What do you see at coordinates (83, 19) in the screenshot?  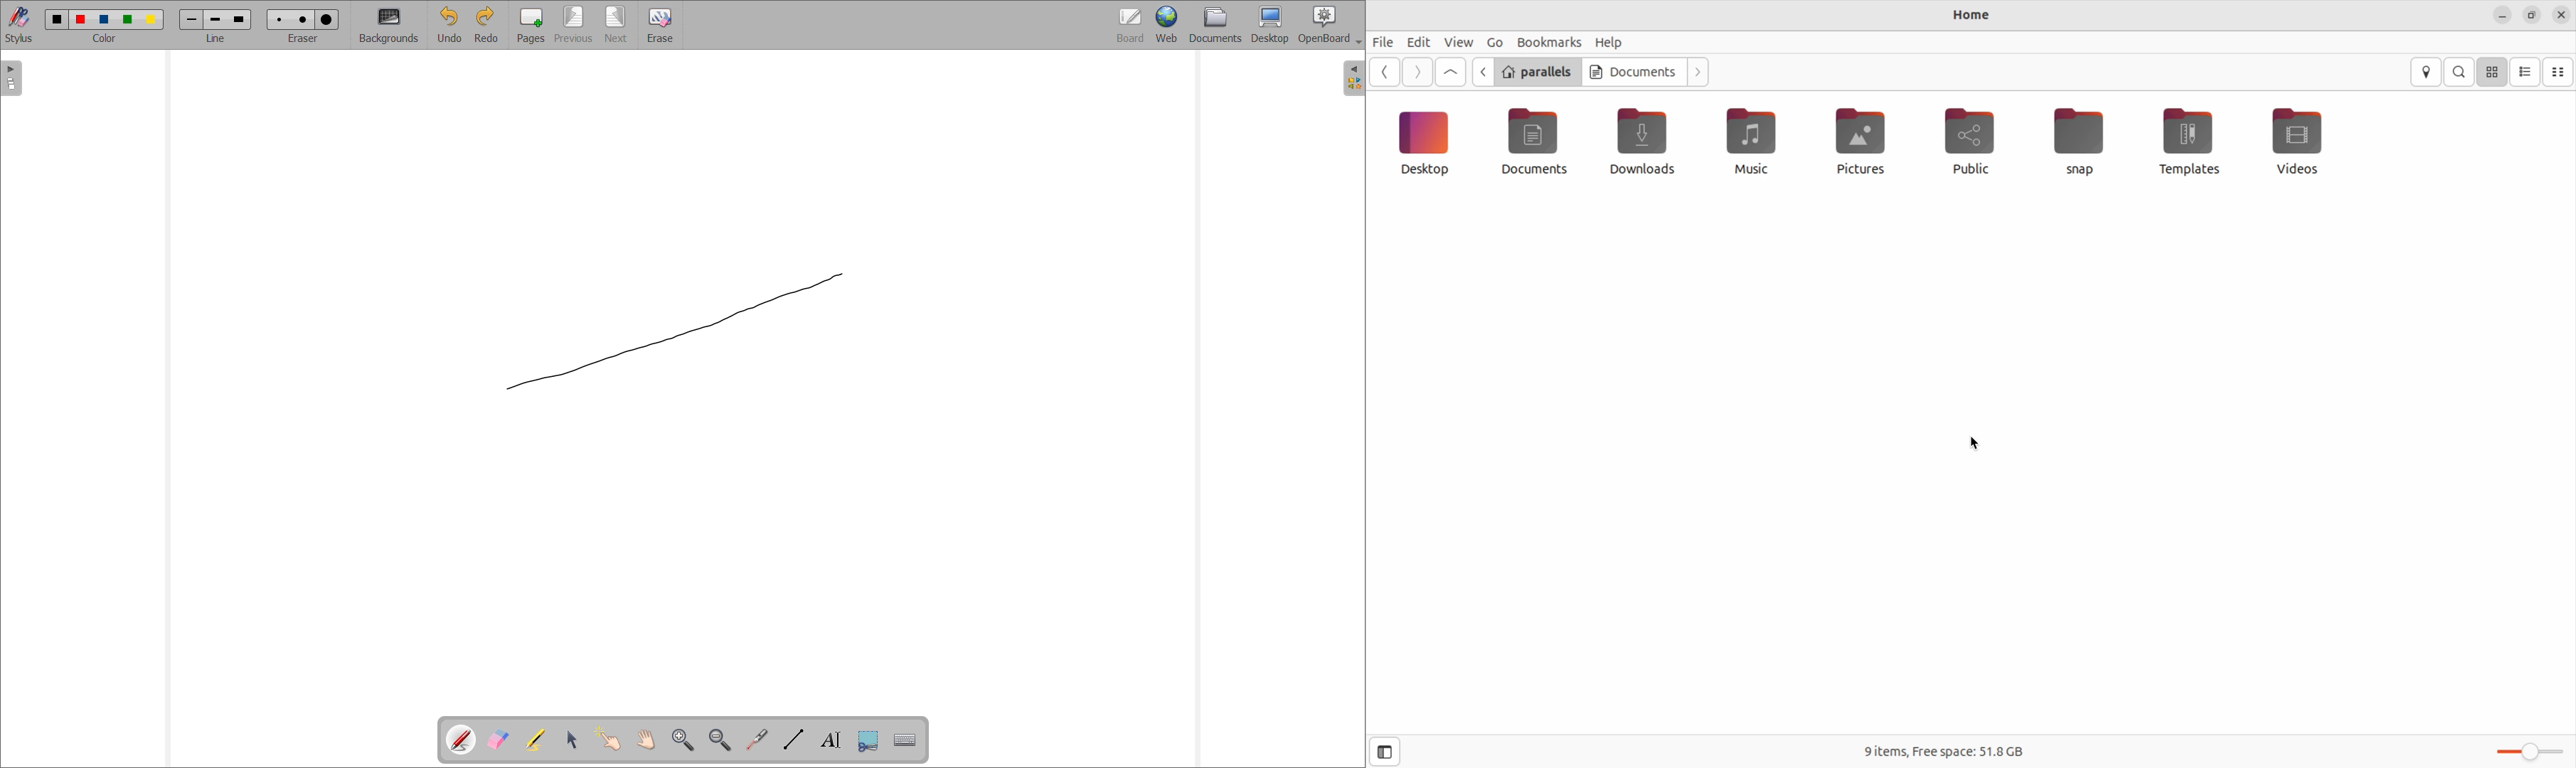 I see `color` at bounding box center [83, 19].